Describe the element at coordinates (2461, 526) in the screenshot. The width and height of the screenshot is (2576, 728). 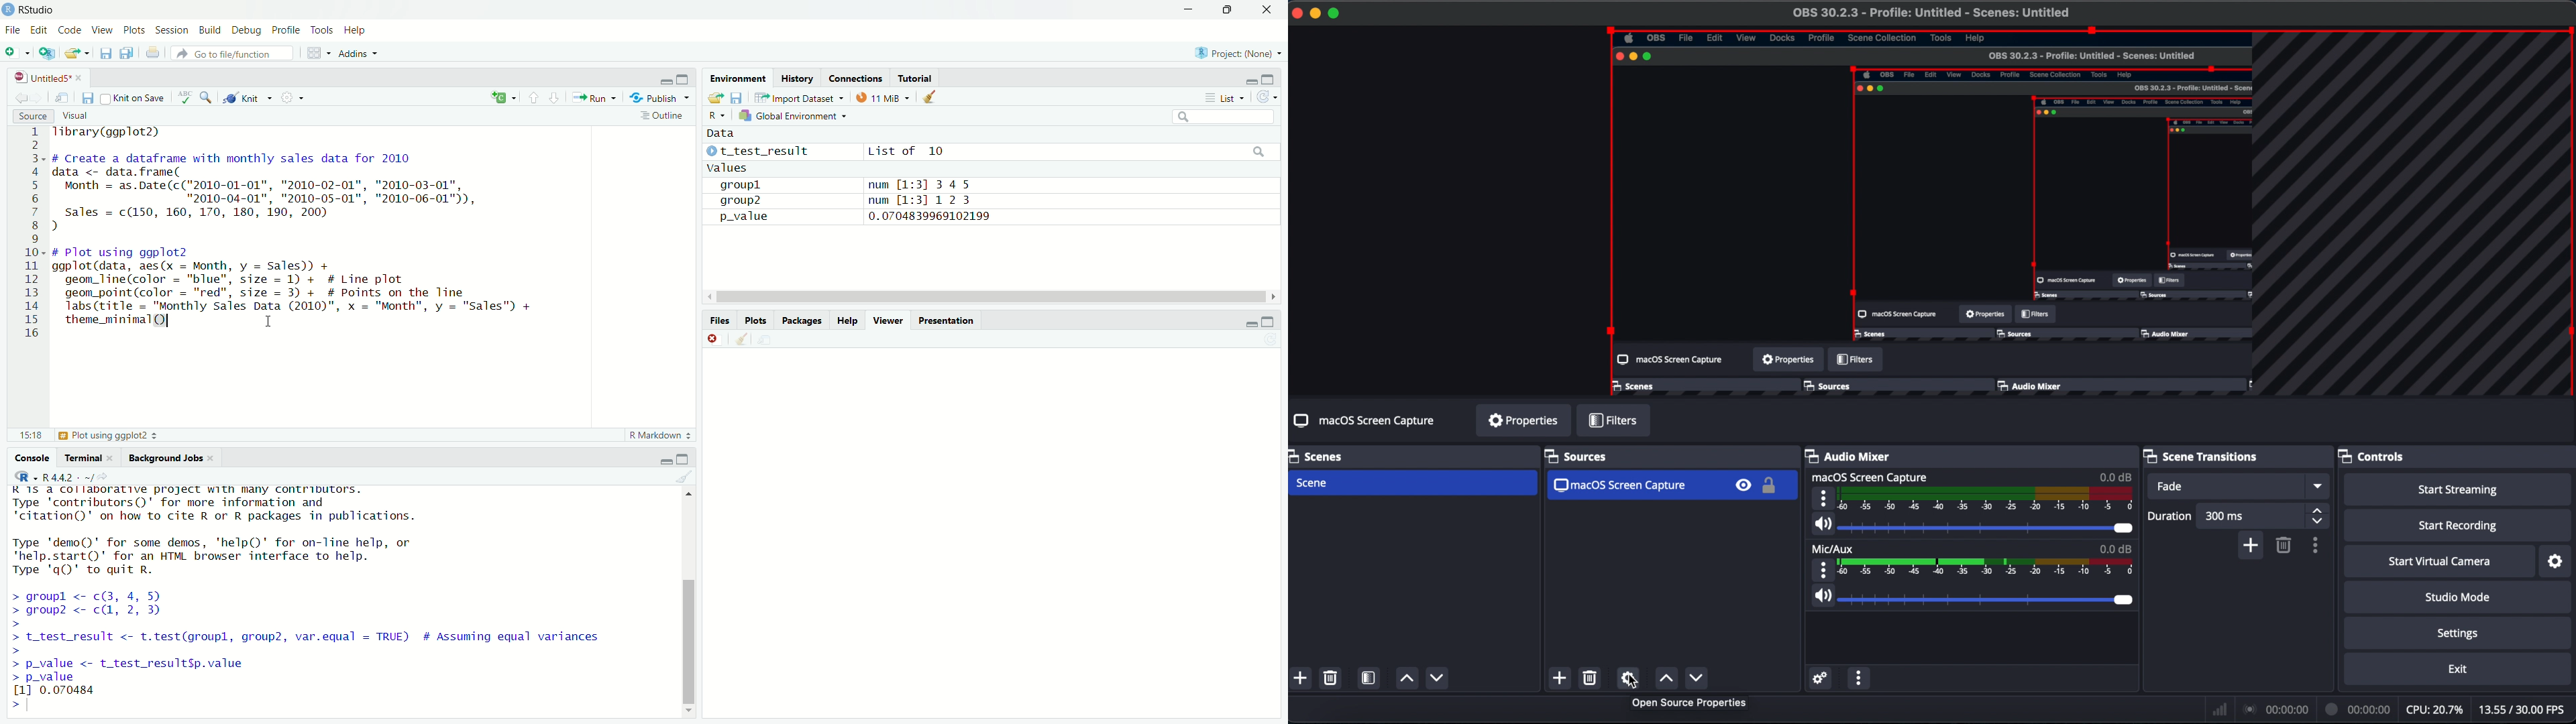
I see `start recording` at that location.